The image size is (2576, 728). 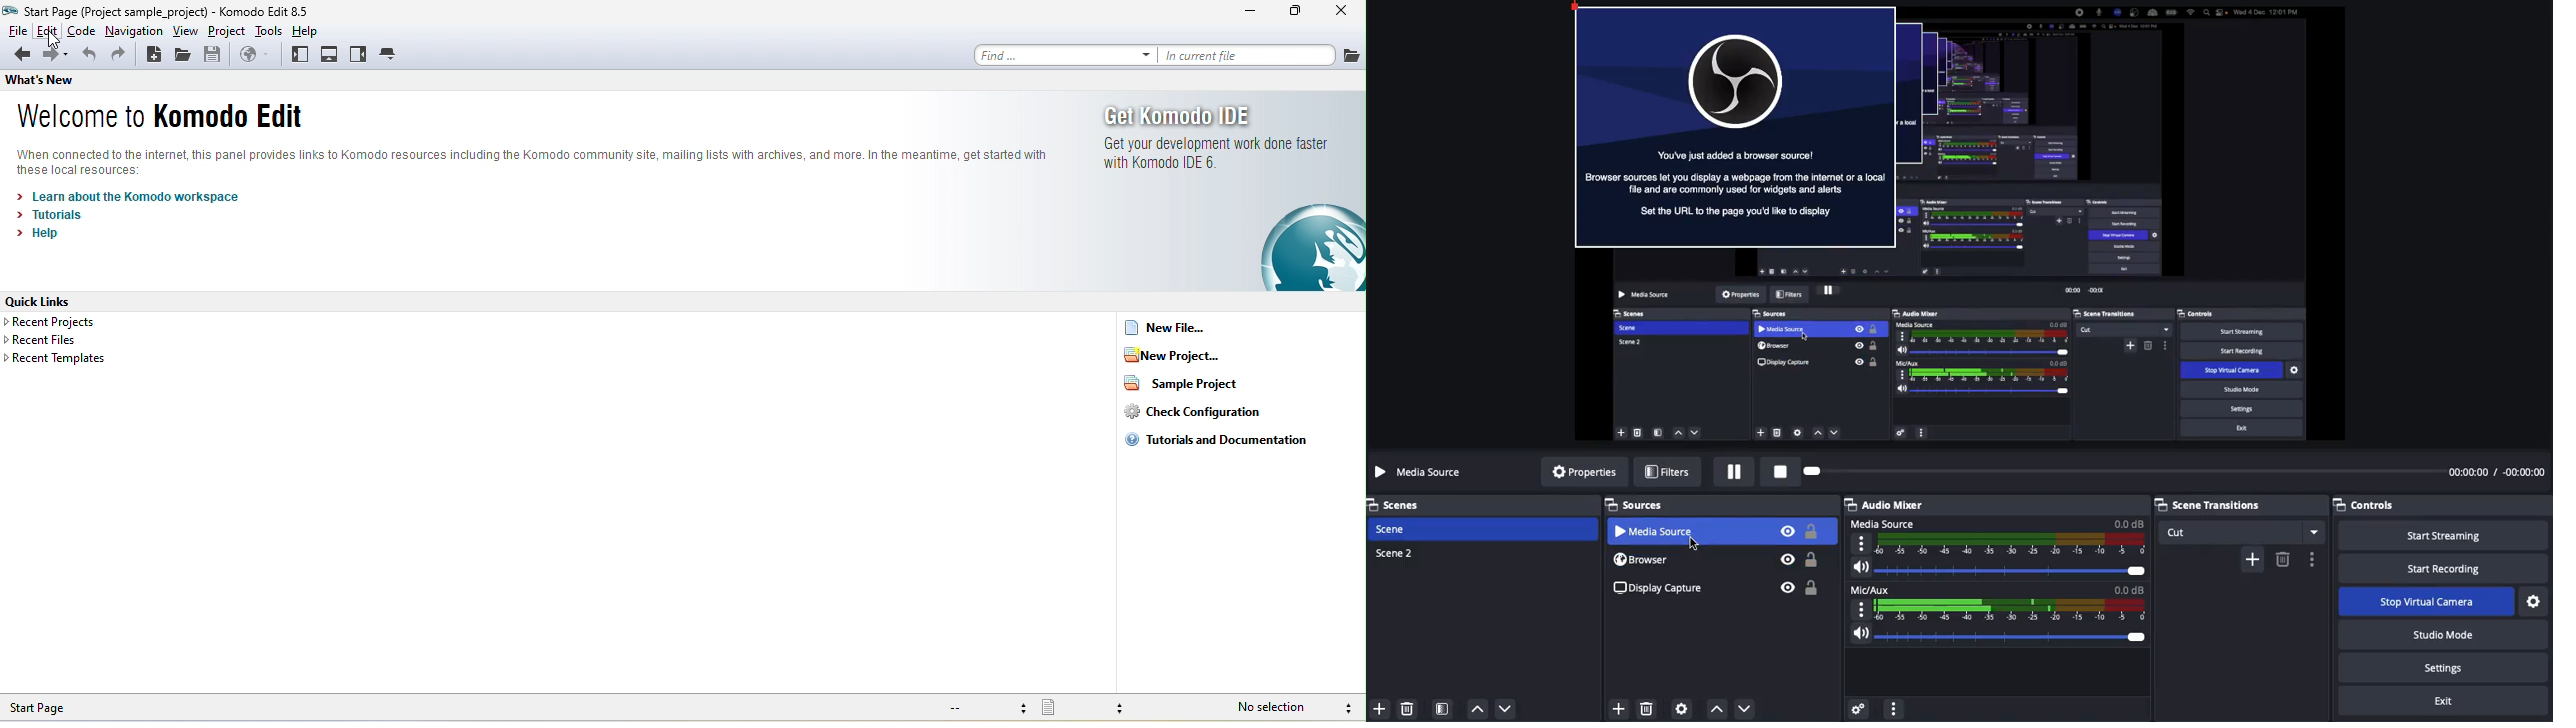 What do you see at coordinates (2000, 601) in the screenshot?
I see `Mic aux` at bounding box center [2000, 601].